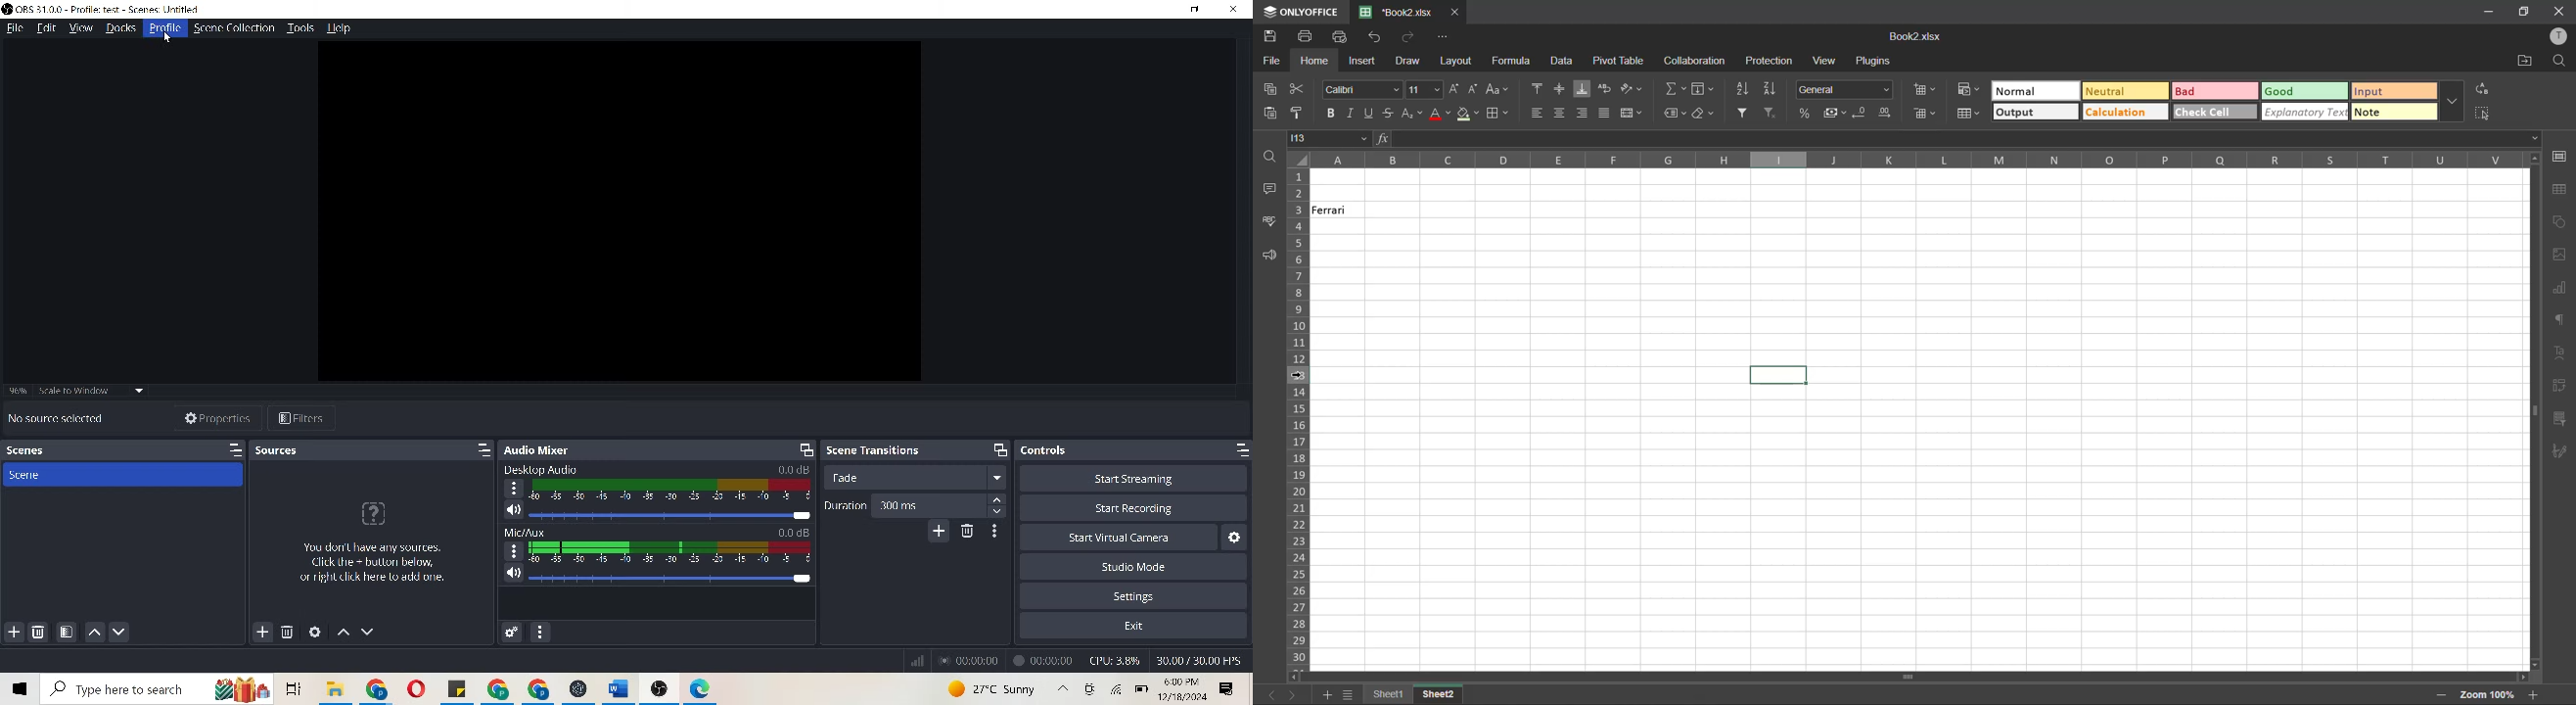 The height and width of the screenshot is (728, 2576). What do you see at coordinates (21, 691) in the screenshot?
I see `window icon` at bounding box center [21, 691].